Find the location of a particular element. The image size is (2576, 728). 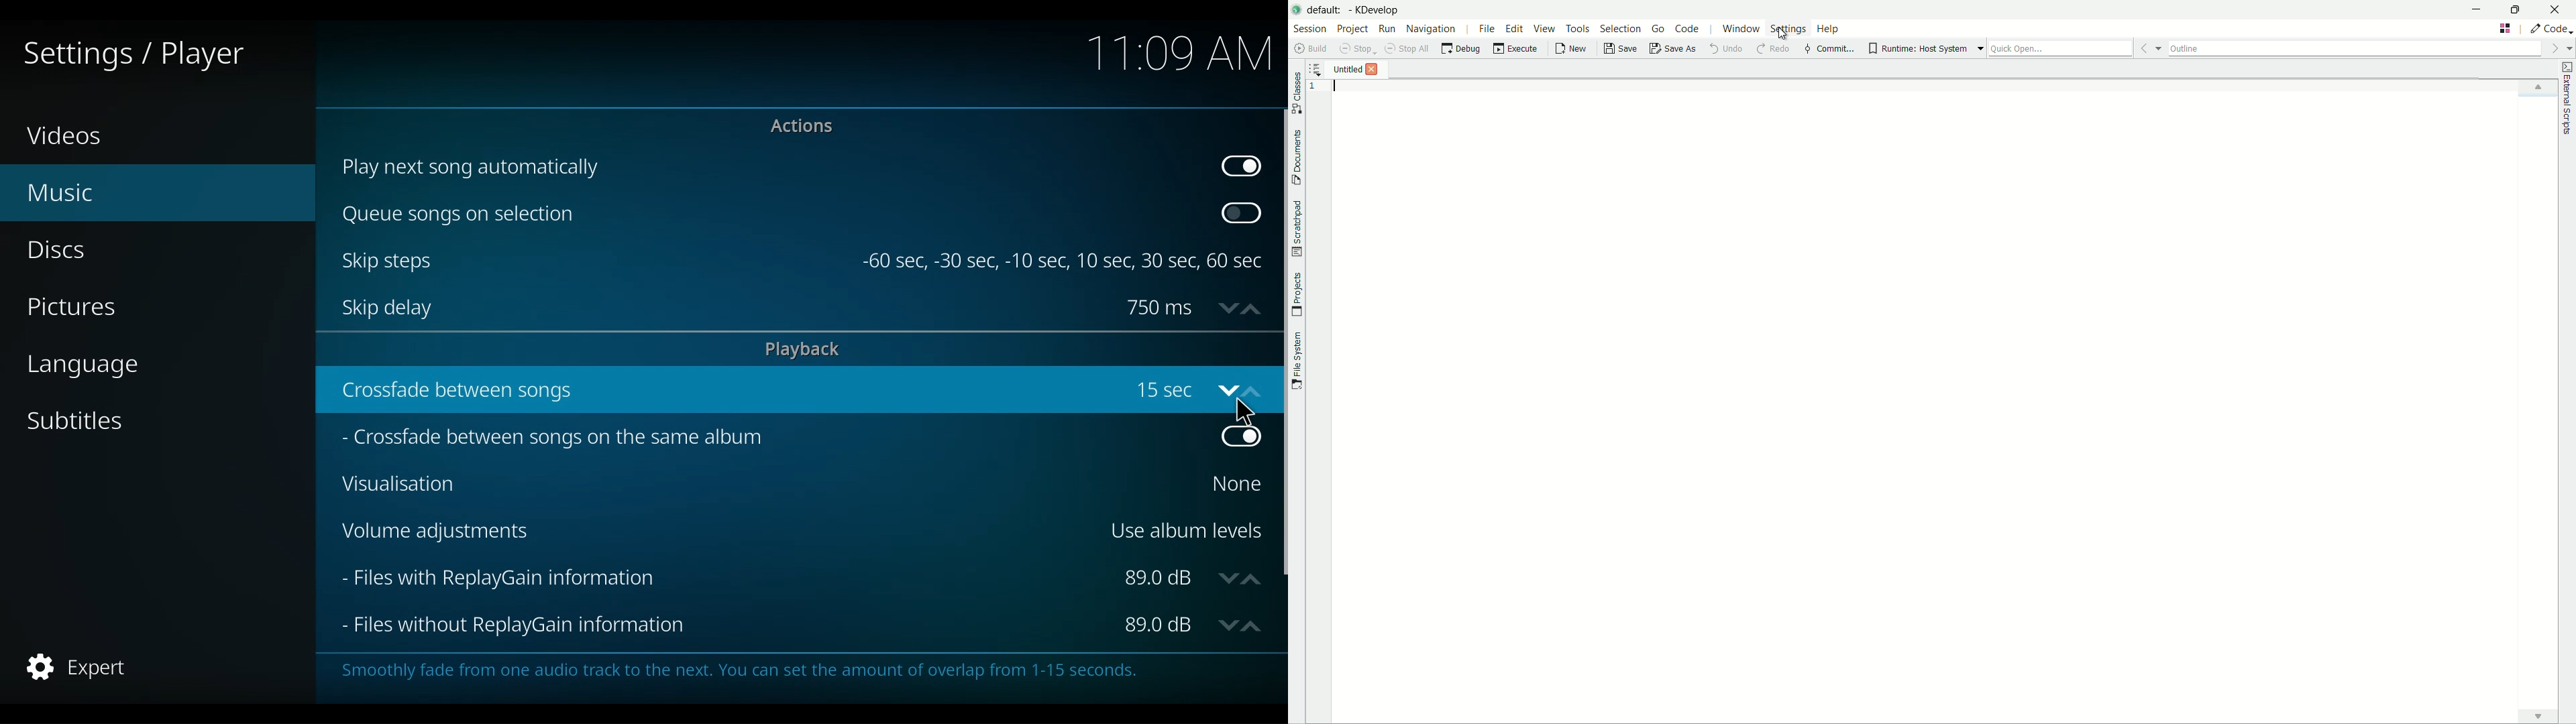

Down is located at coordinates (1225, 624).